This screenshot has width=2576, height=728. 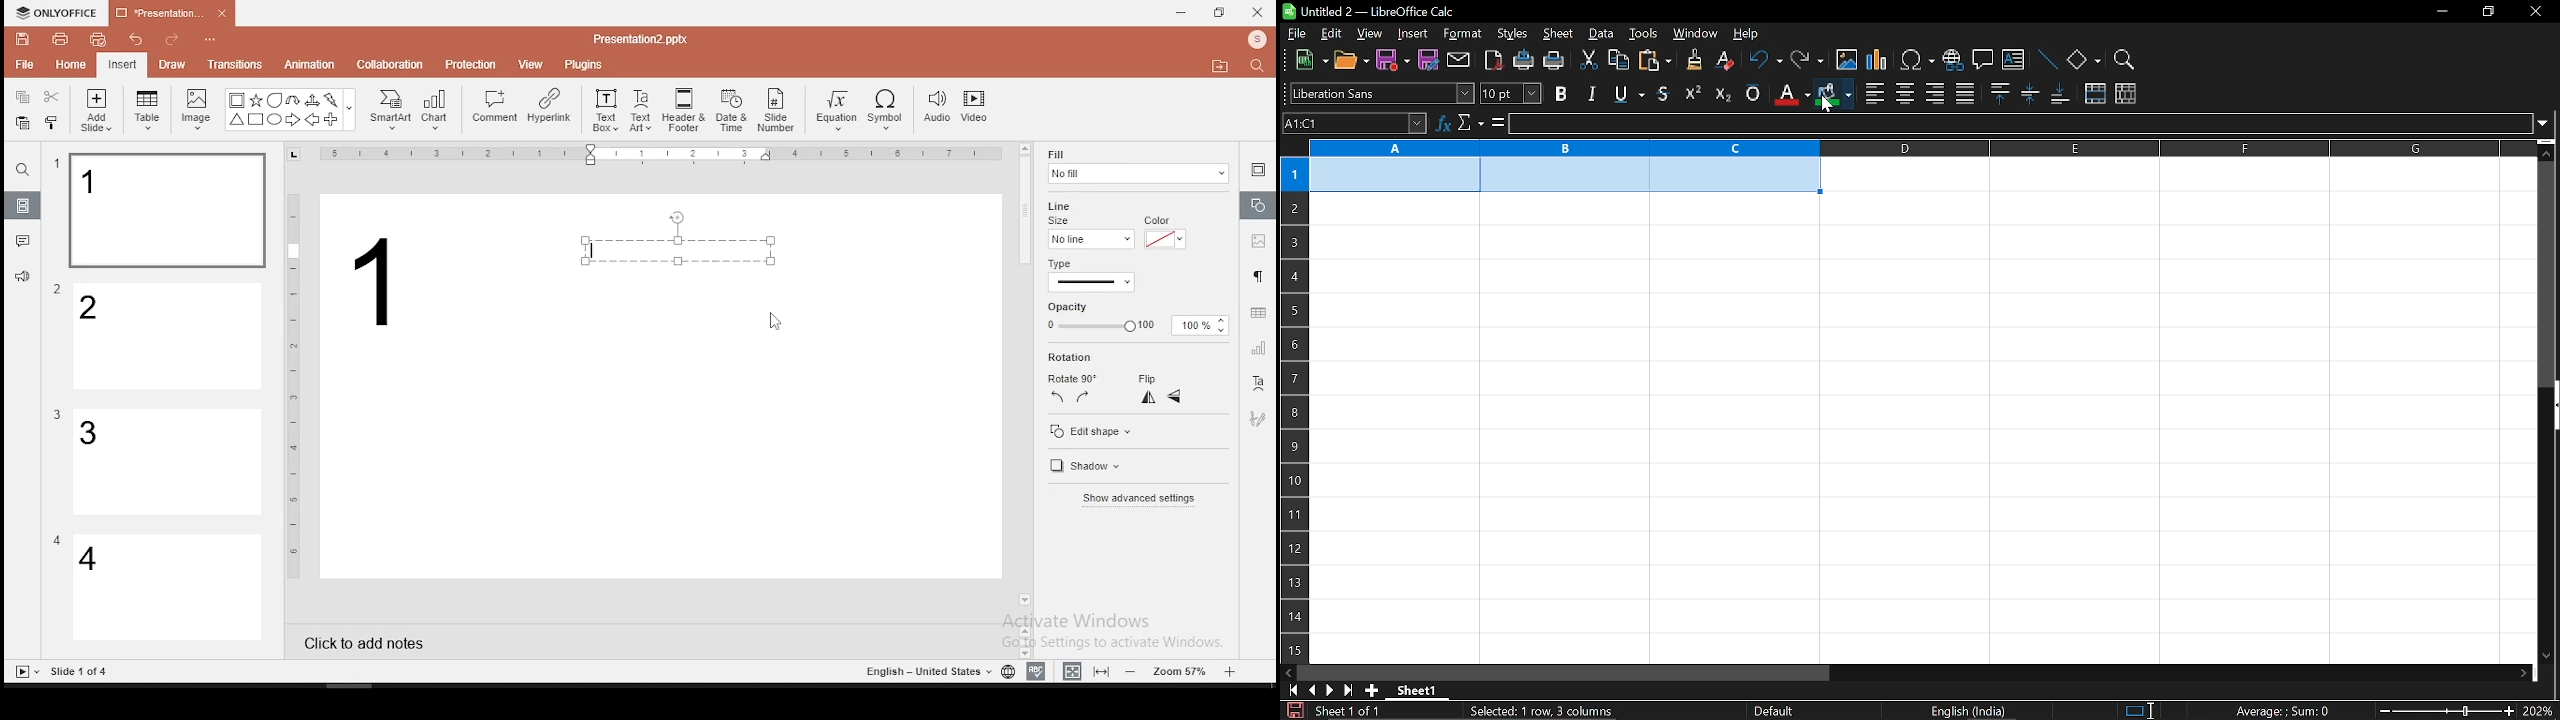 I want to click on paragraph settings, so click(x=1256, y=274).